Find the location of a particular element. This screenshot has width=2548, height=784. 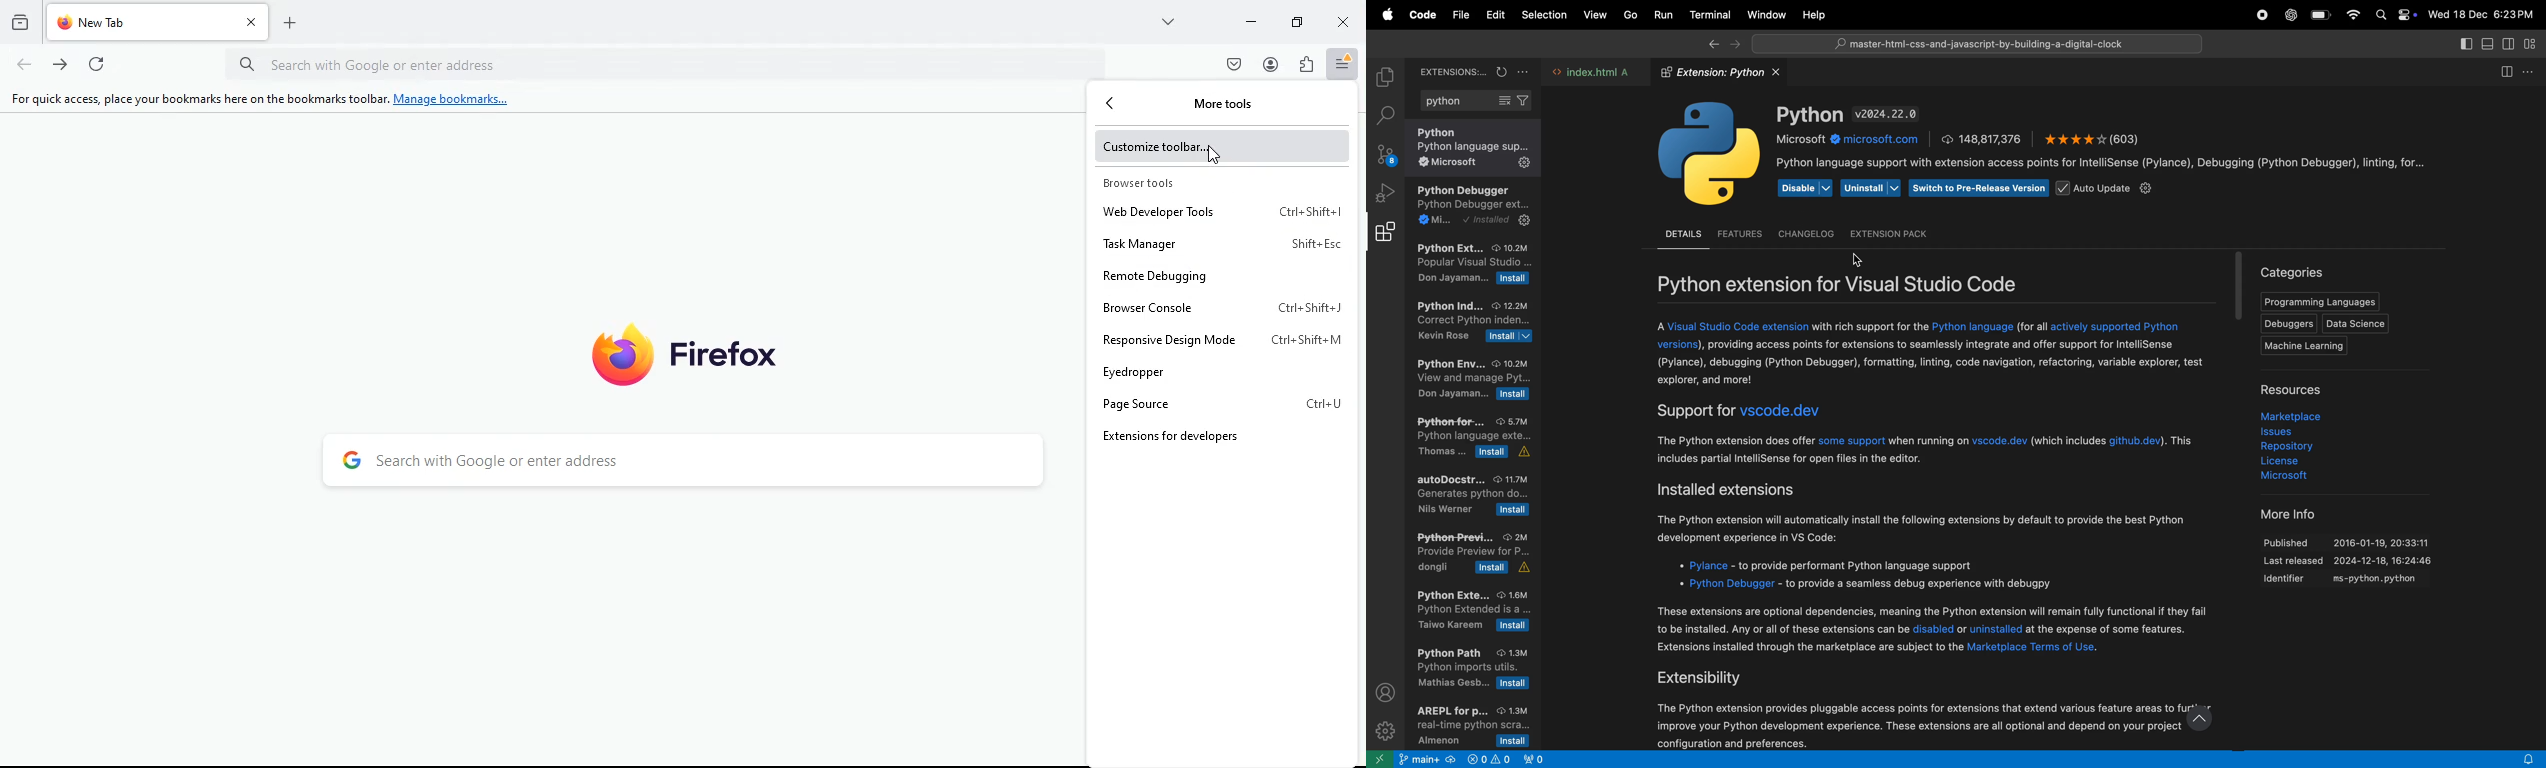

issues is located at coordinates (2289, 432).